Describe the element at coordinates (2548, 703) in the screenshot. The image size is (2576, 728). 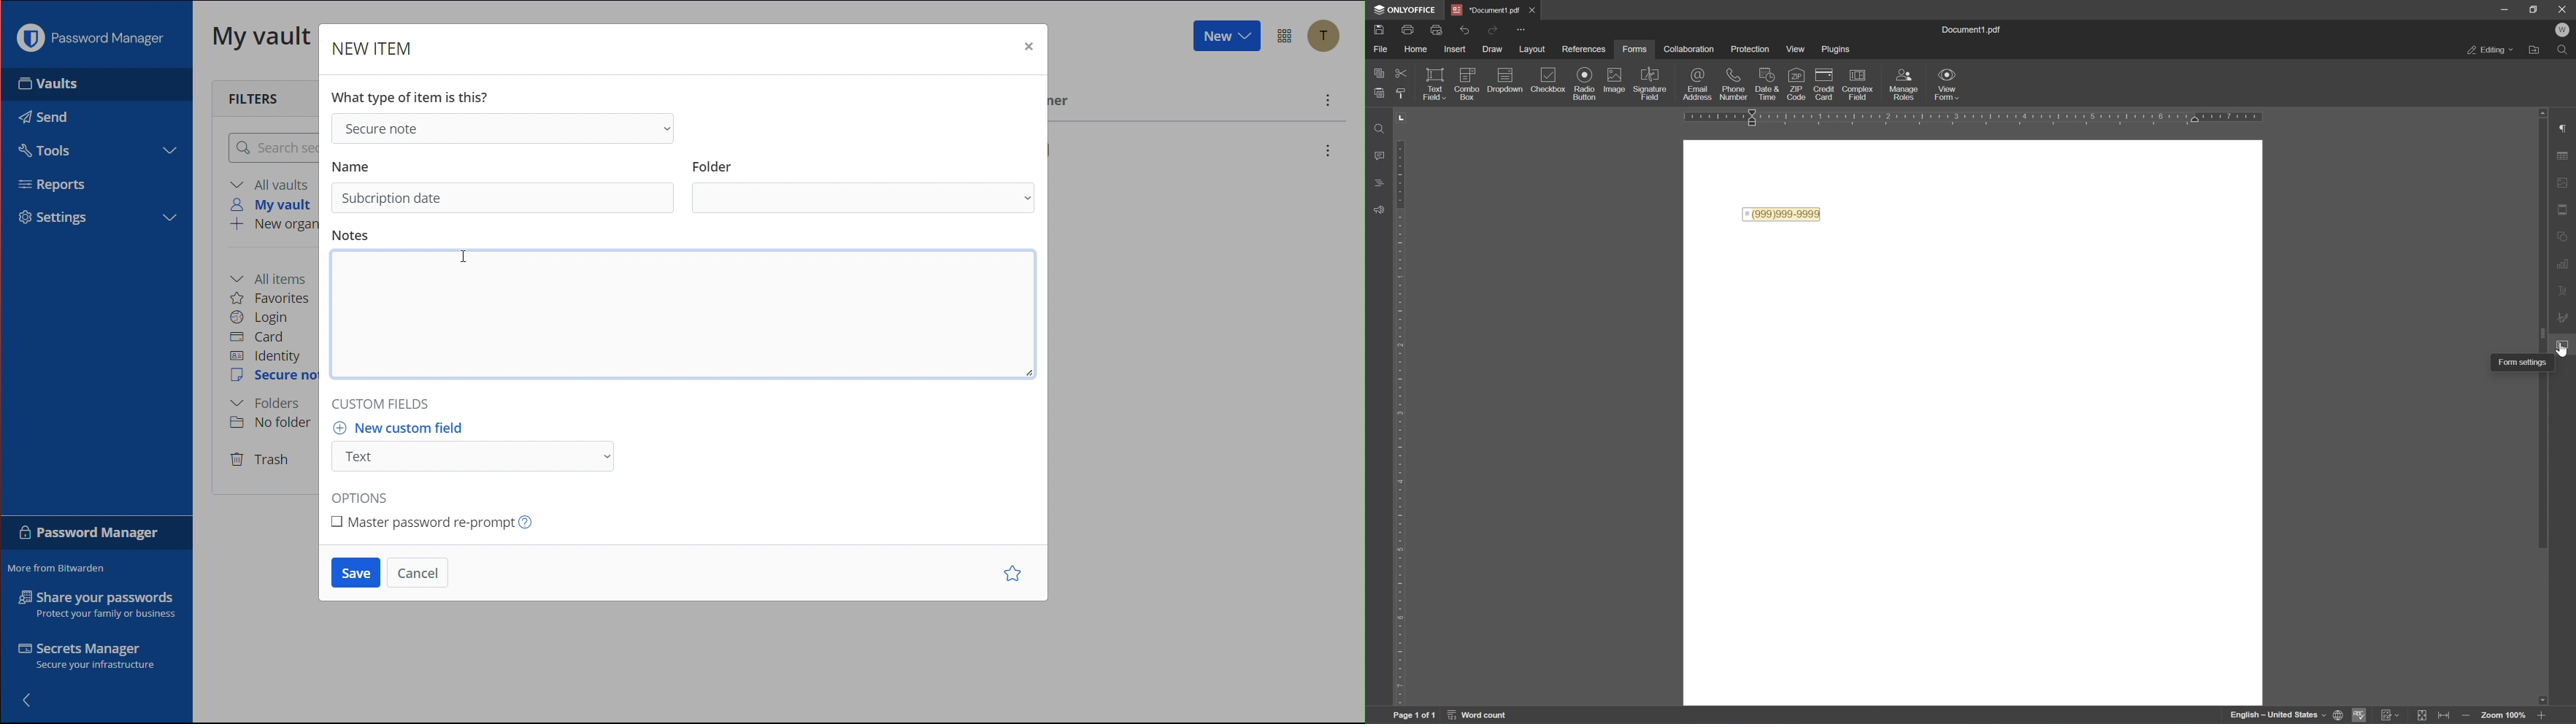
I see `scroll down` at that location.